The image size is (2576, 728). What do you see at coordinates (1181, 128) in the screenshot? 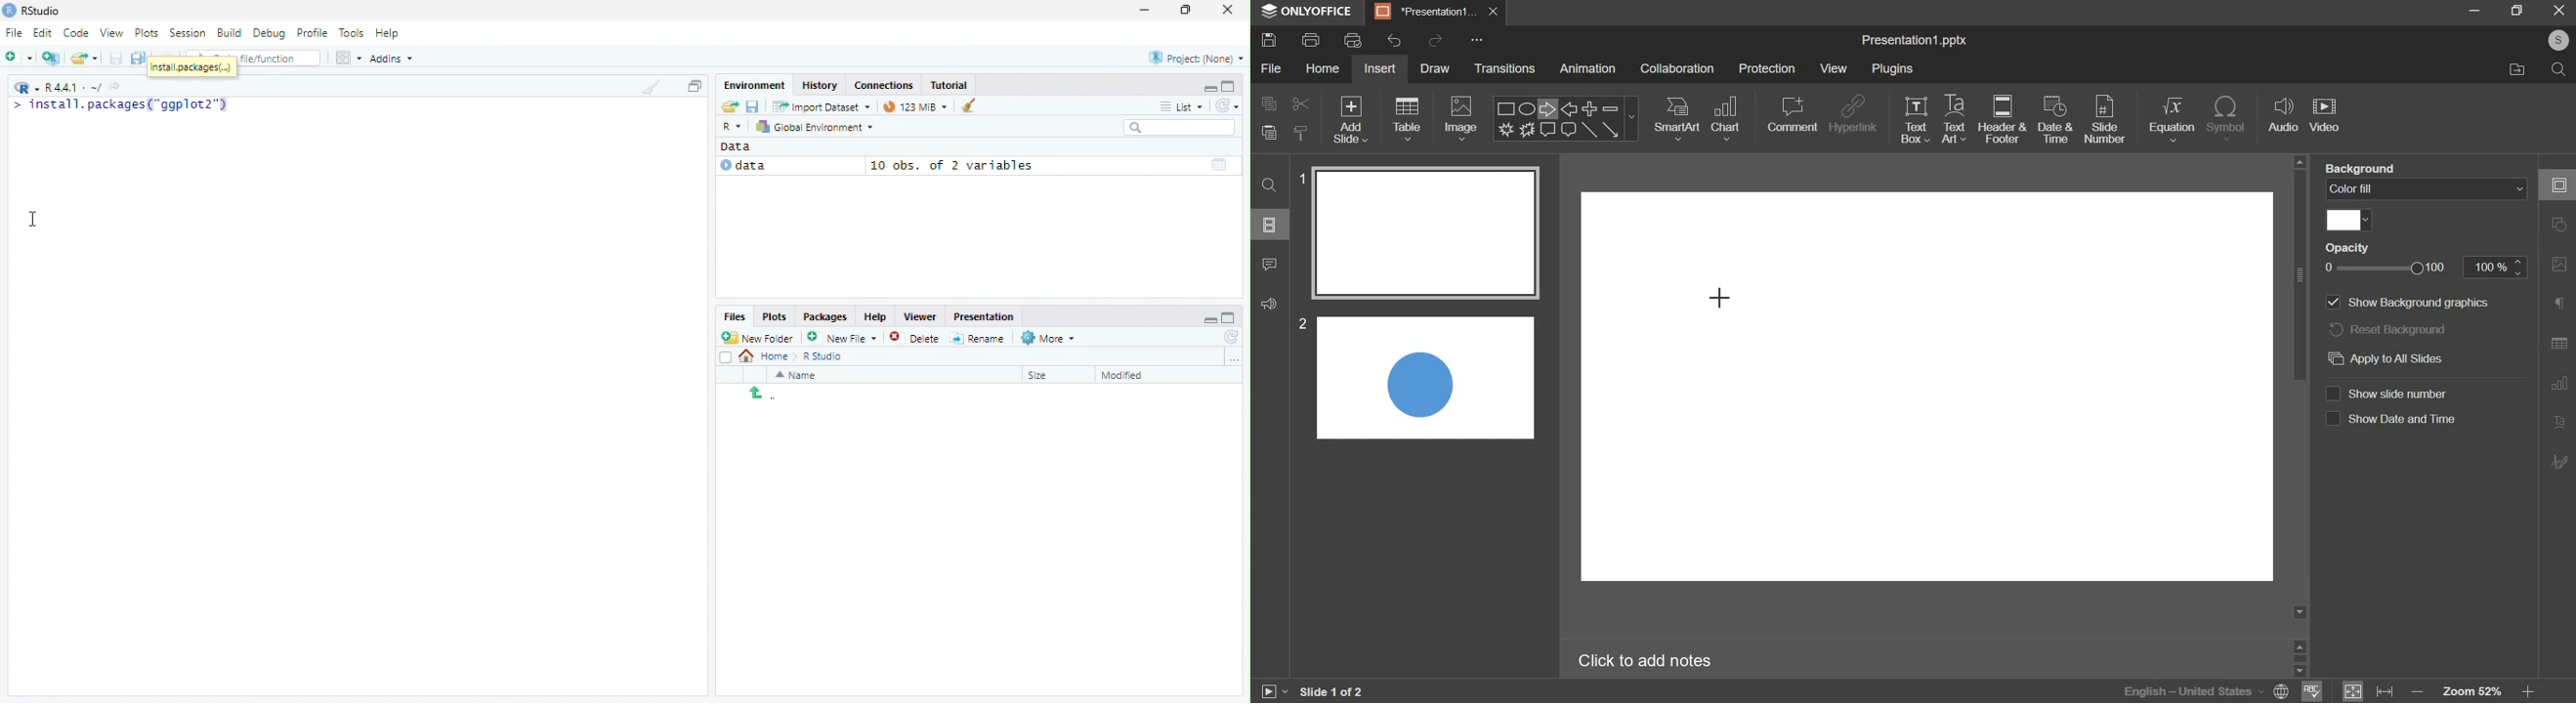
I see `Search` at bounding box center [1181, 128].